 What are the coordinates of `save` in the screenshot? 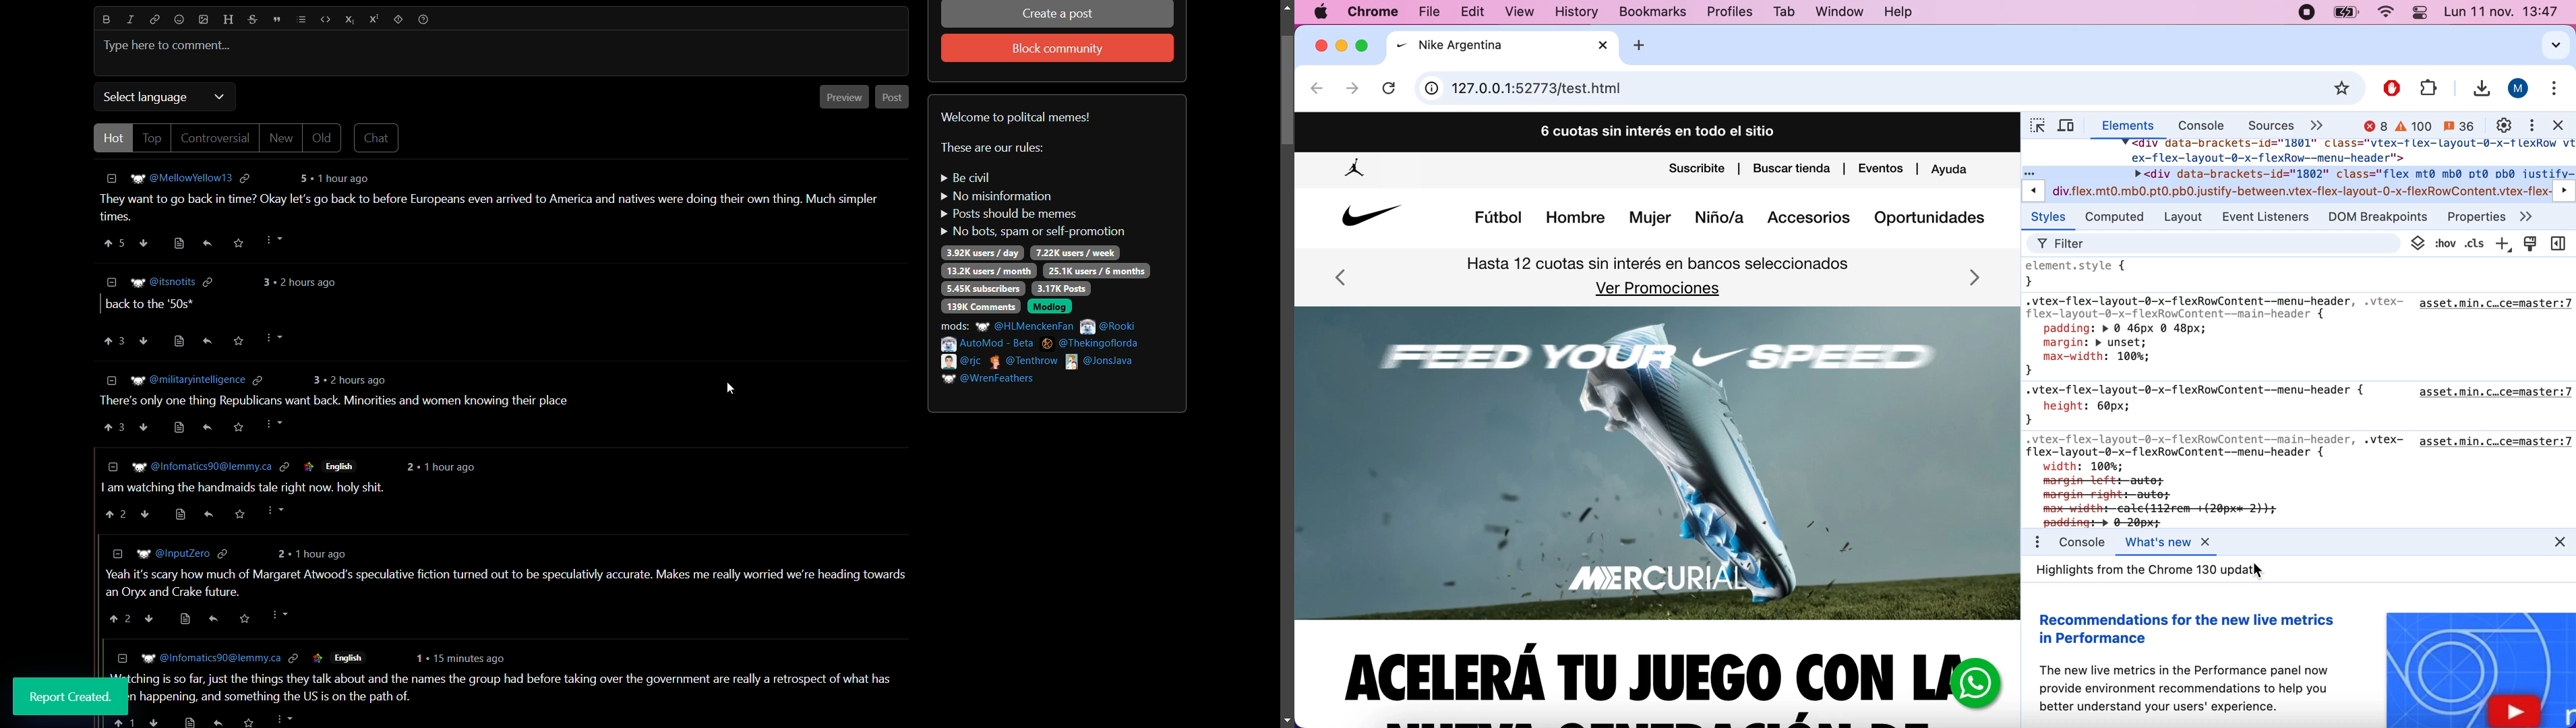 It's located at (238, 342).